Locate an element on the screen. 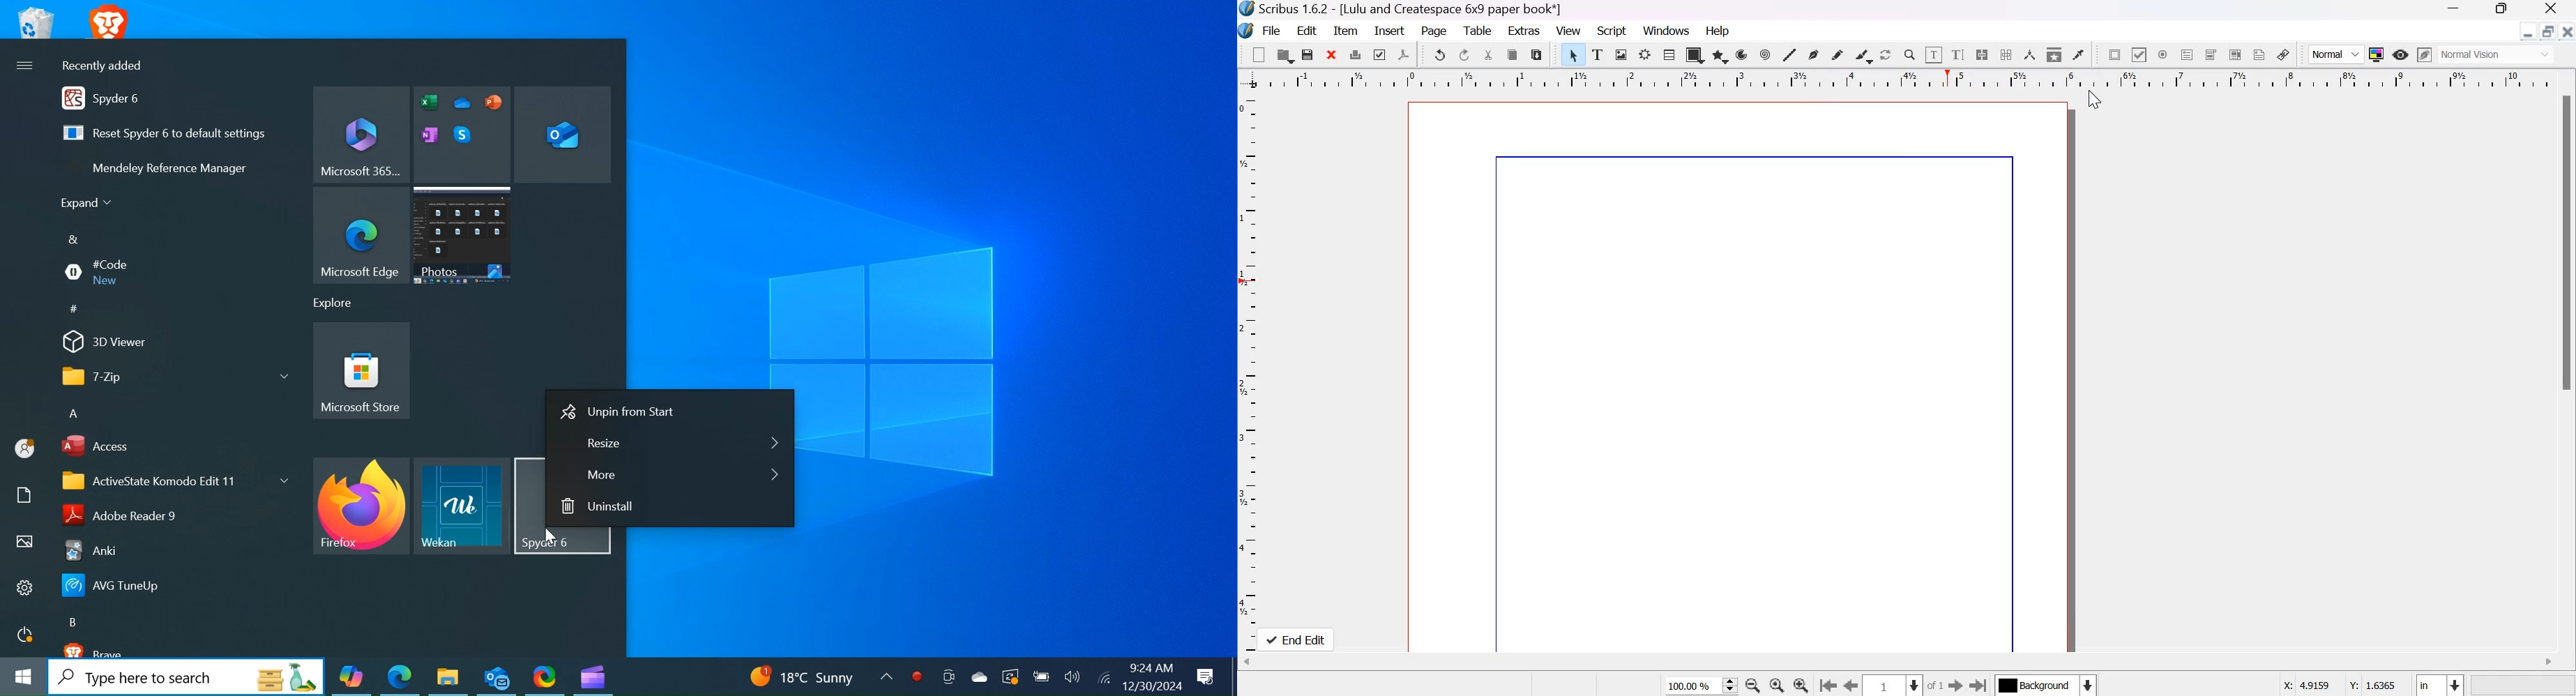  Notification is located at coordinates (1204, 677).